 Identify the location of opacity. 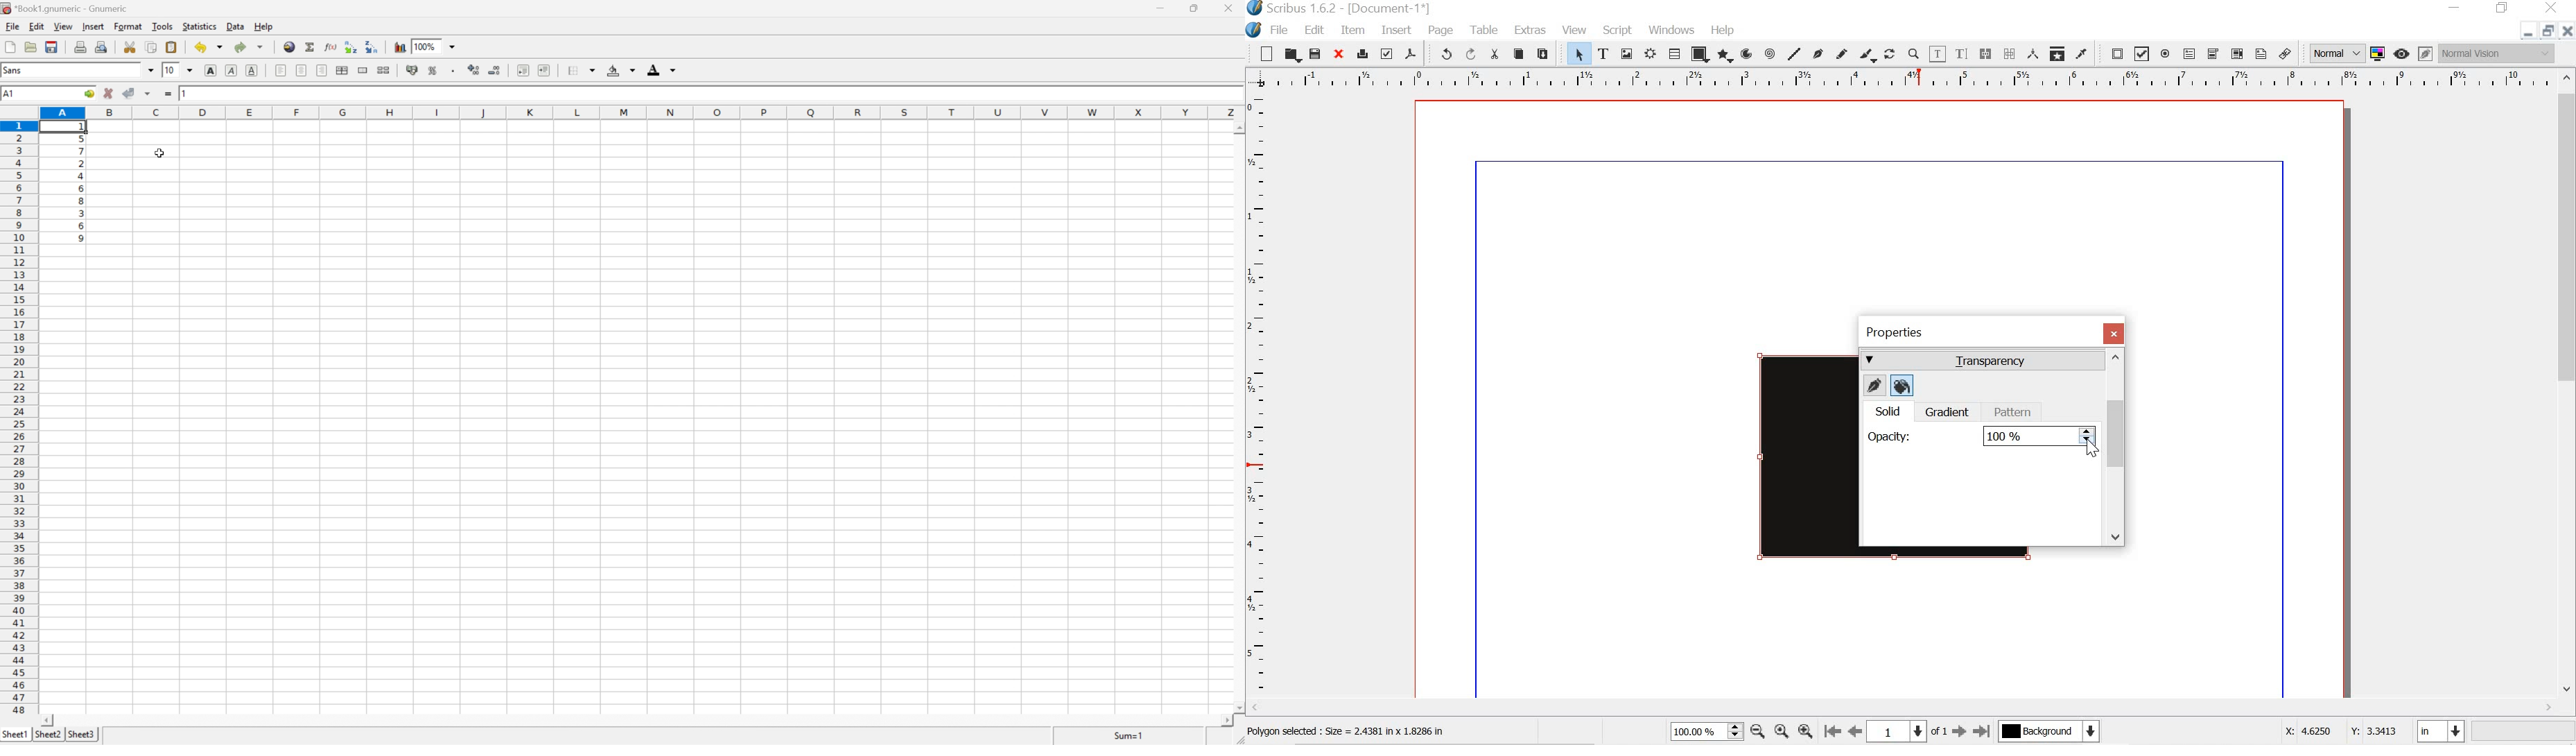
(1888, 438).